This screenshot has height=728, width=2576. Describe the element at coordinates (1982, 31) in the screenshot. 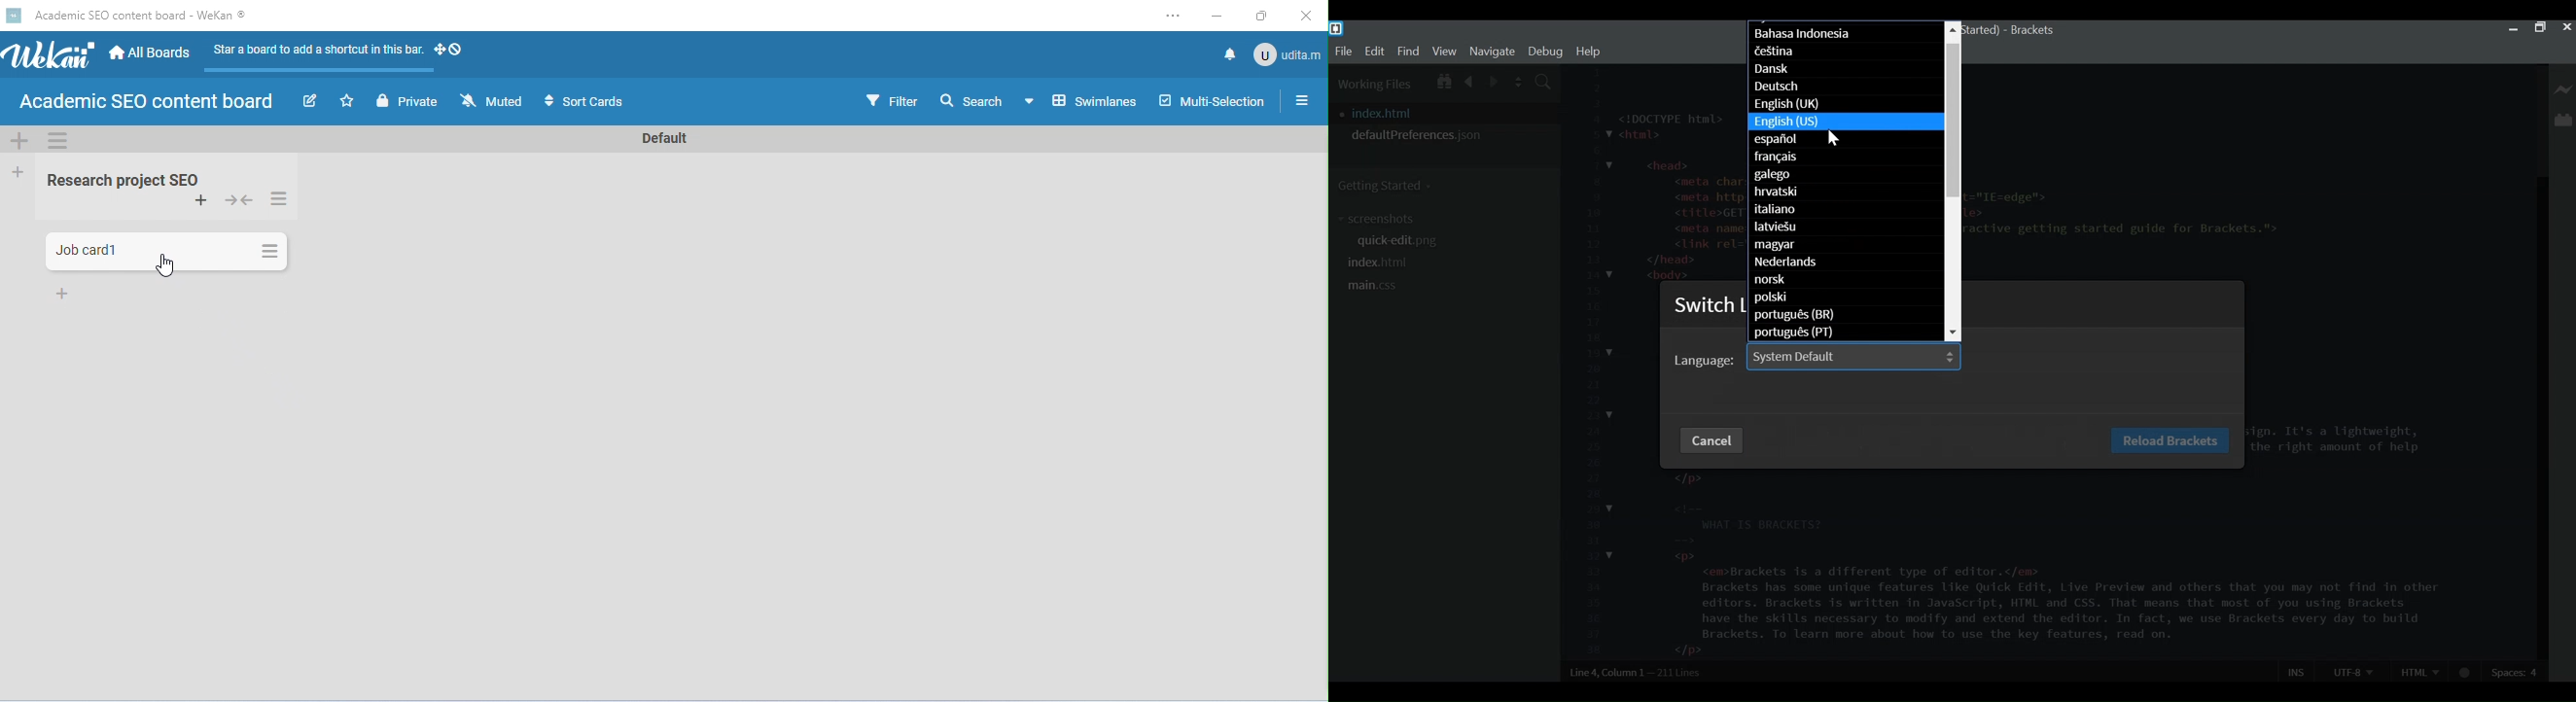

I see `index.html (Getting Started)` at that location.